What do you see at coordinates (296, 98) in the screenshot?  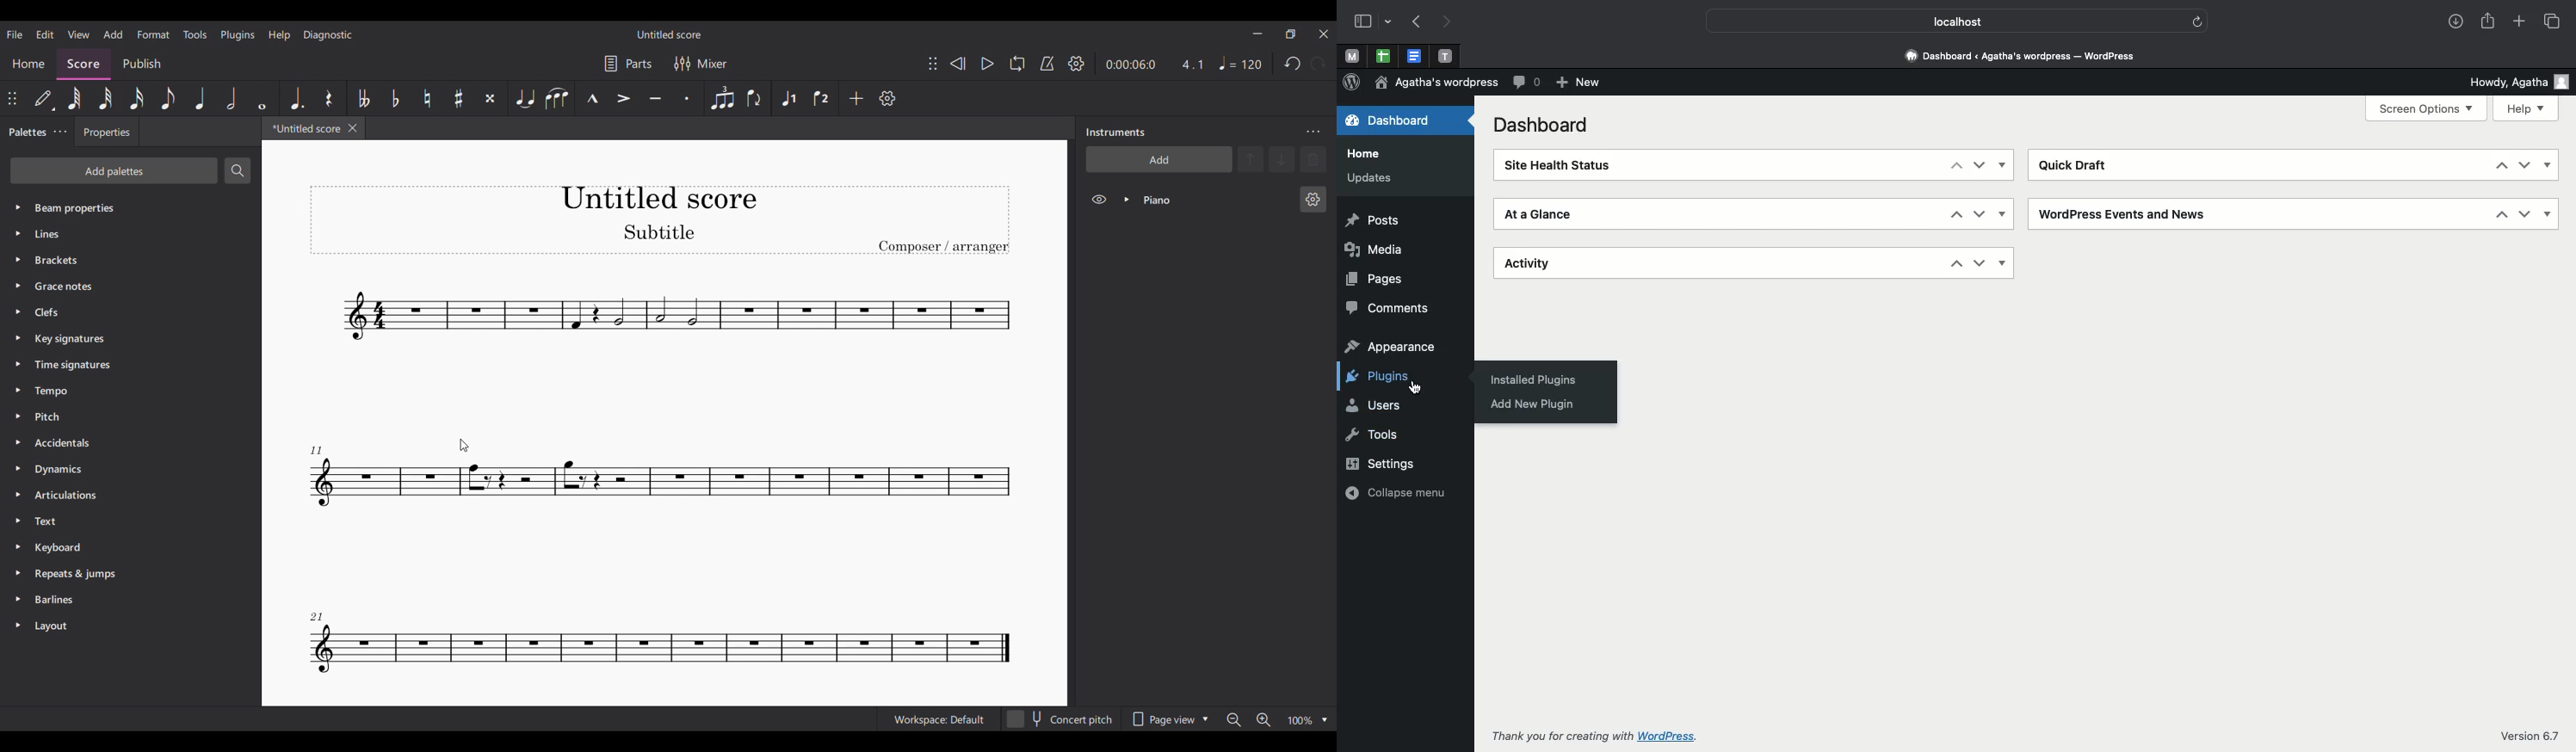 I see `Augmentation dot` at bounding box center [296, 98].